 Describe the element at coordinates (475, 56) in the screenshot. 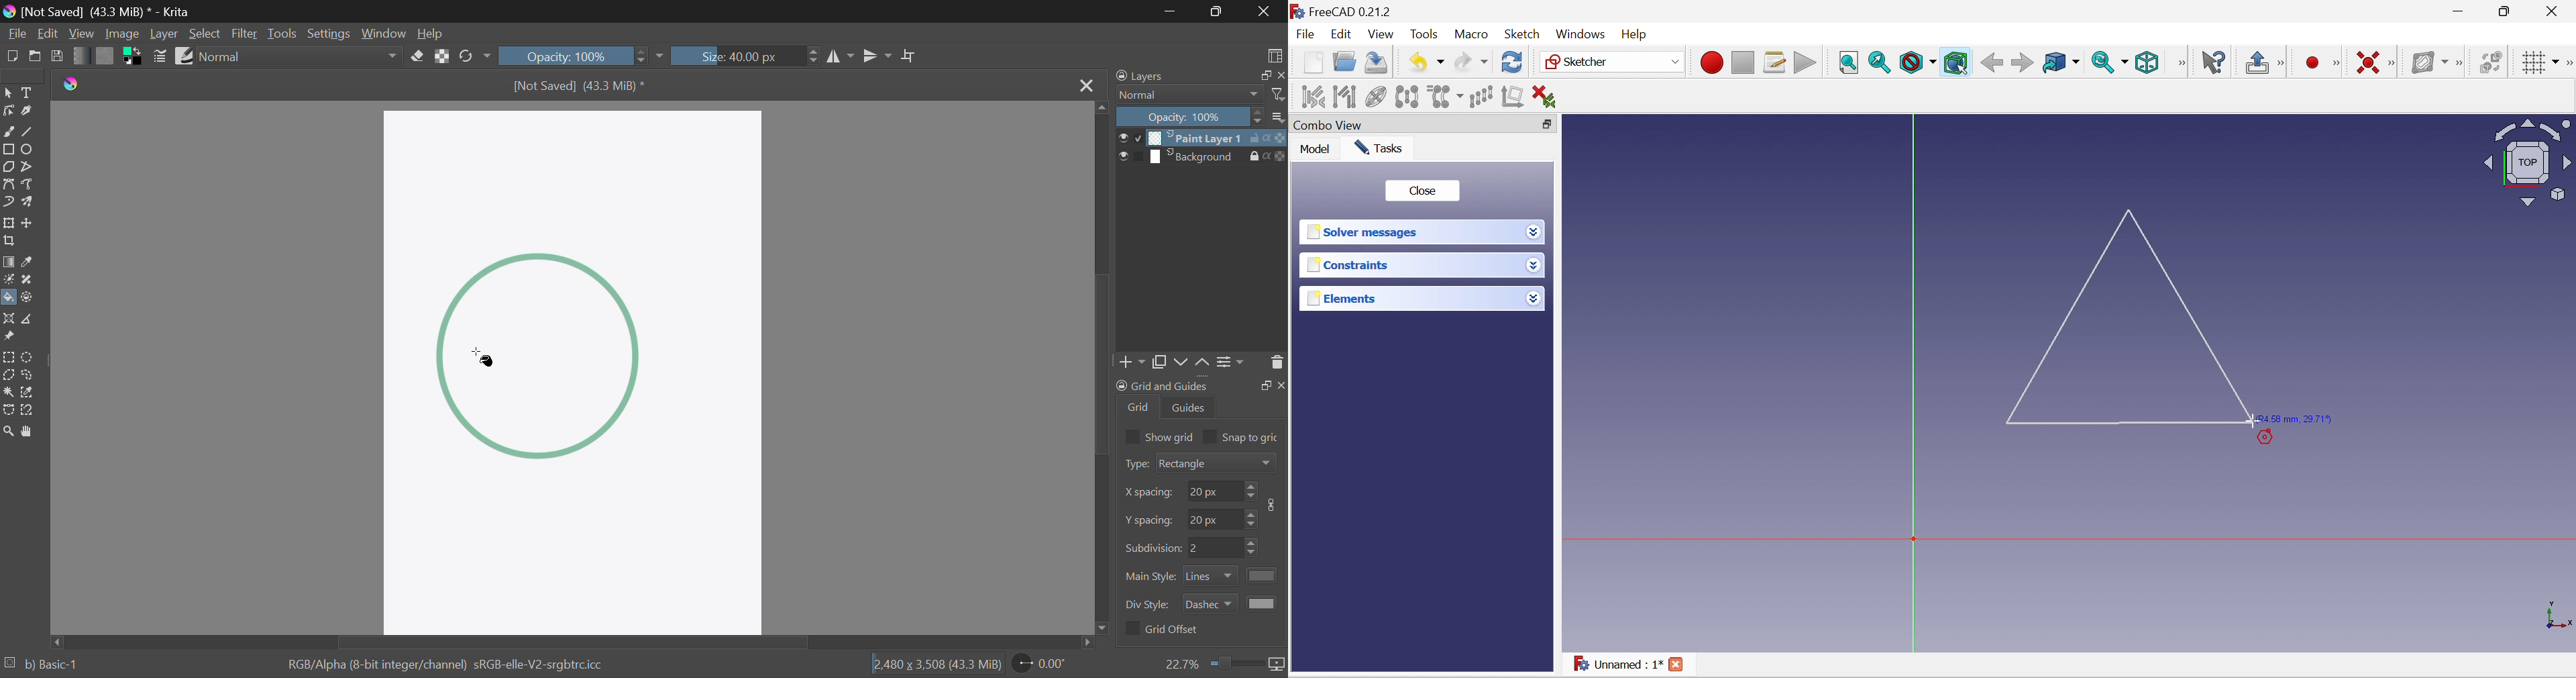

I see `Rotate` at that location.